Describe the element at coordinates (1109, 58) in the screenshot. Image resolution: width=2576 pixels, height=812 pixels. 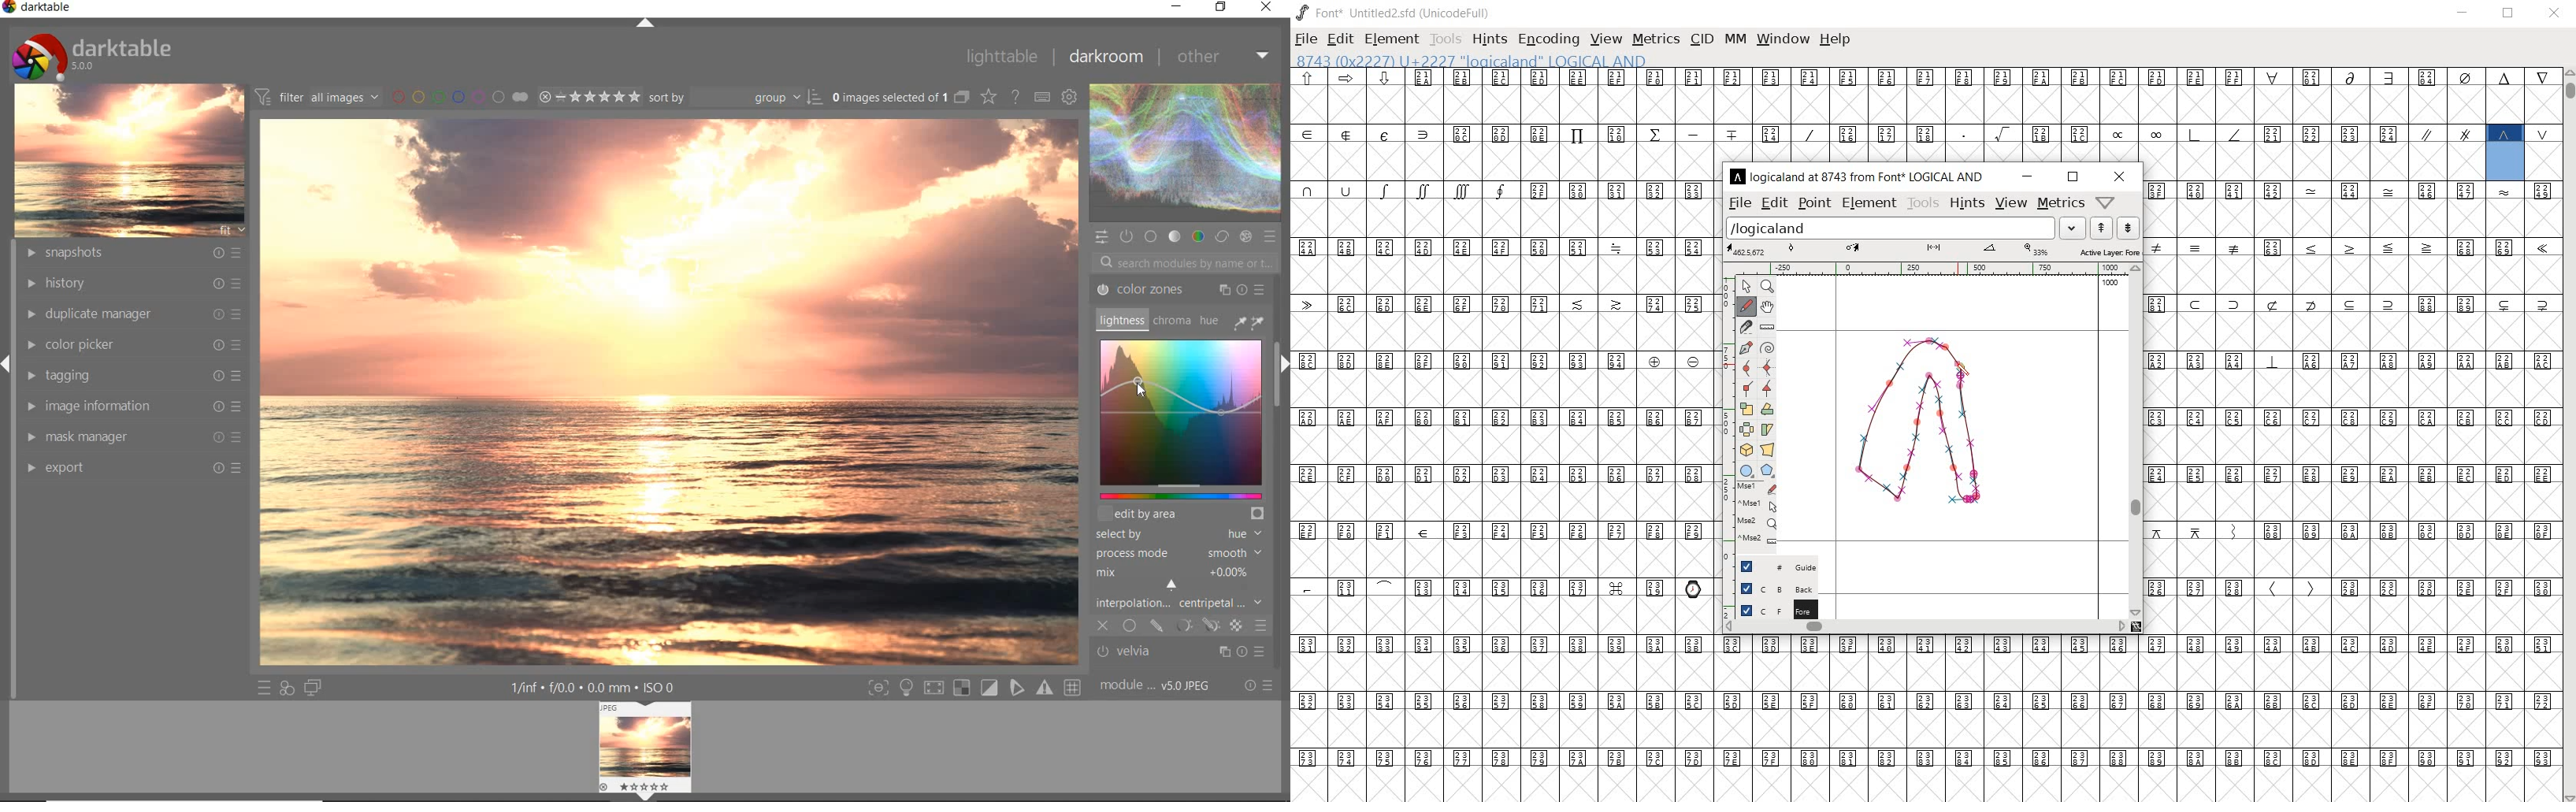
I see `darkroom` at that location.